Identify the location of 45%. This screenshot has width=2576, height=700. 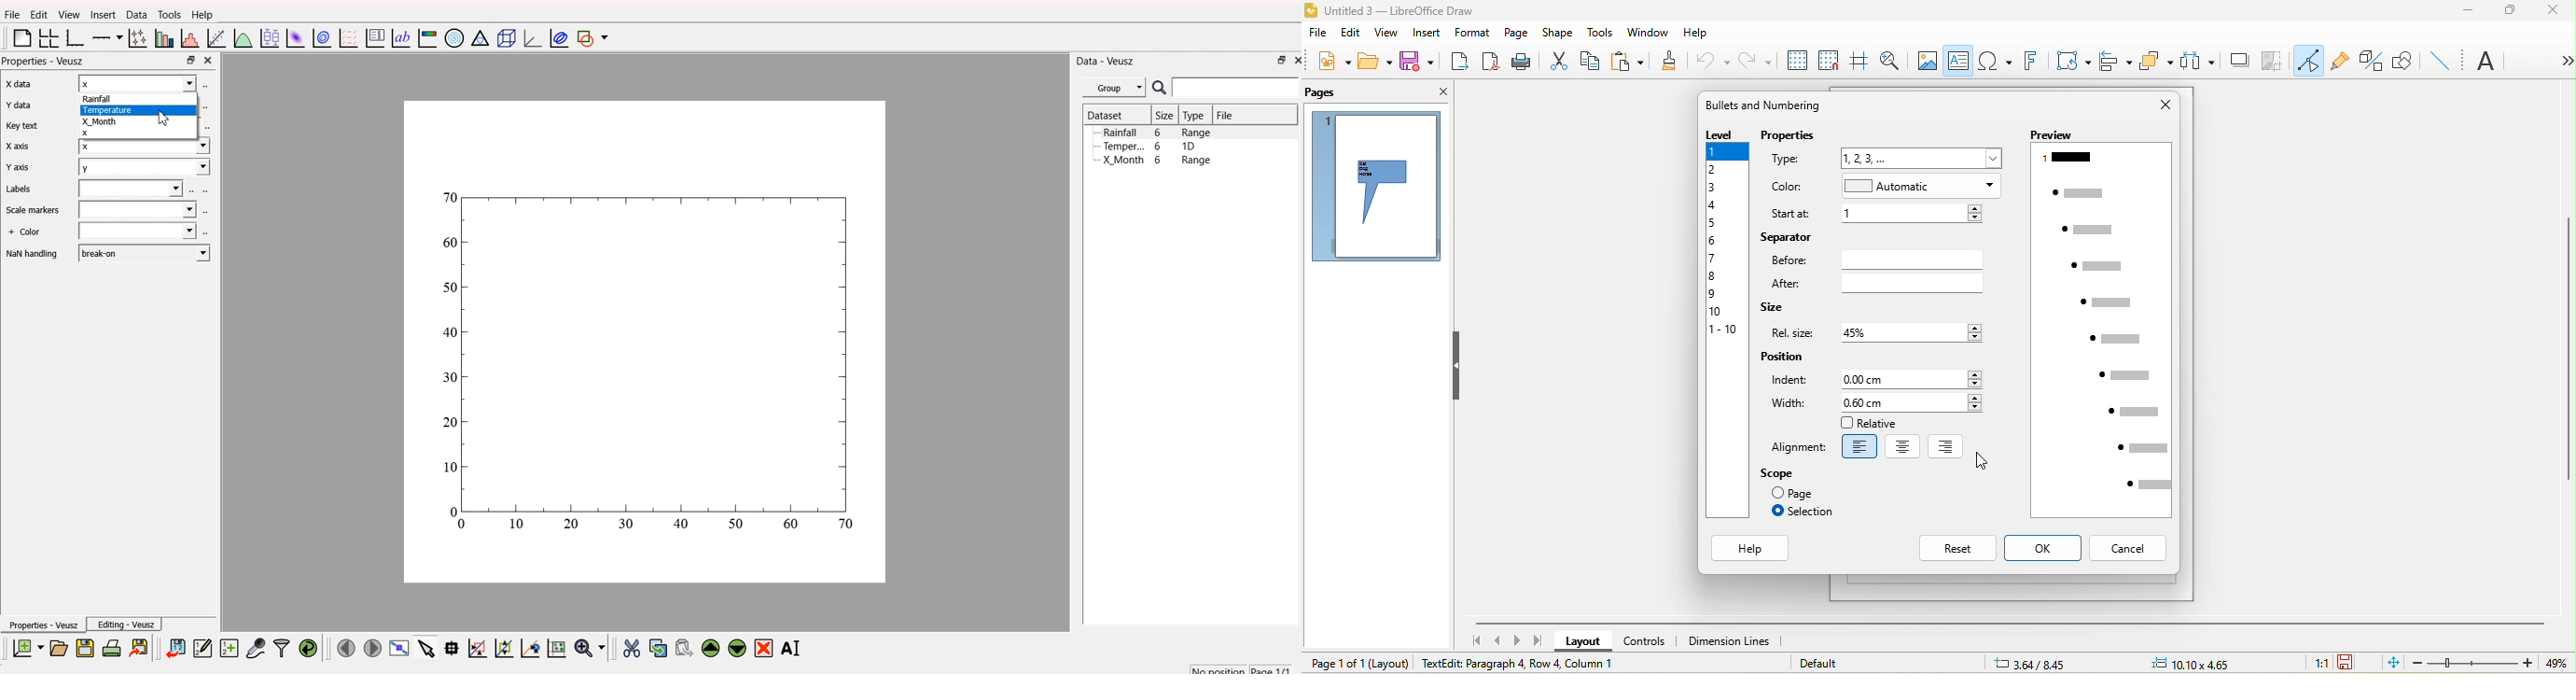
(1914, 330).